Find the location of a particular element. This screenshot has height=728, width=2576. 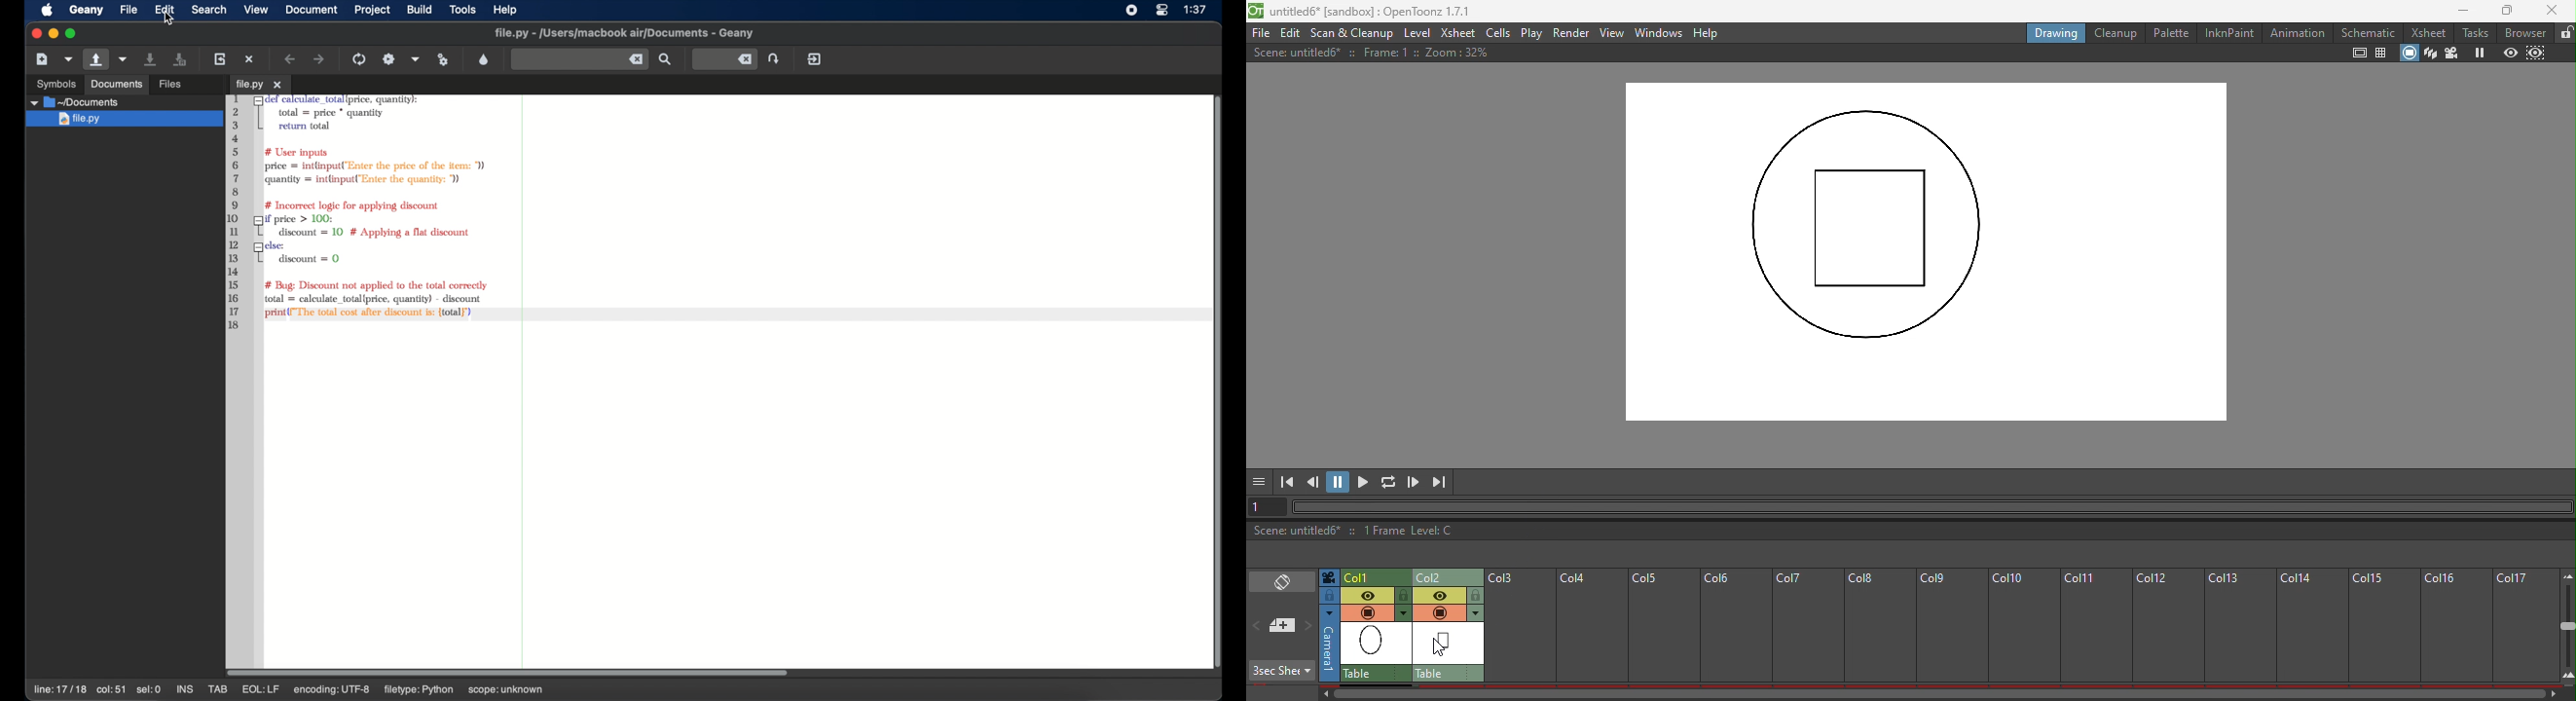

Cells is located at coordinates (1498, 33).